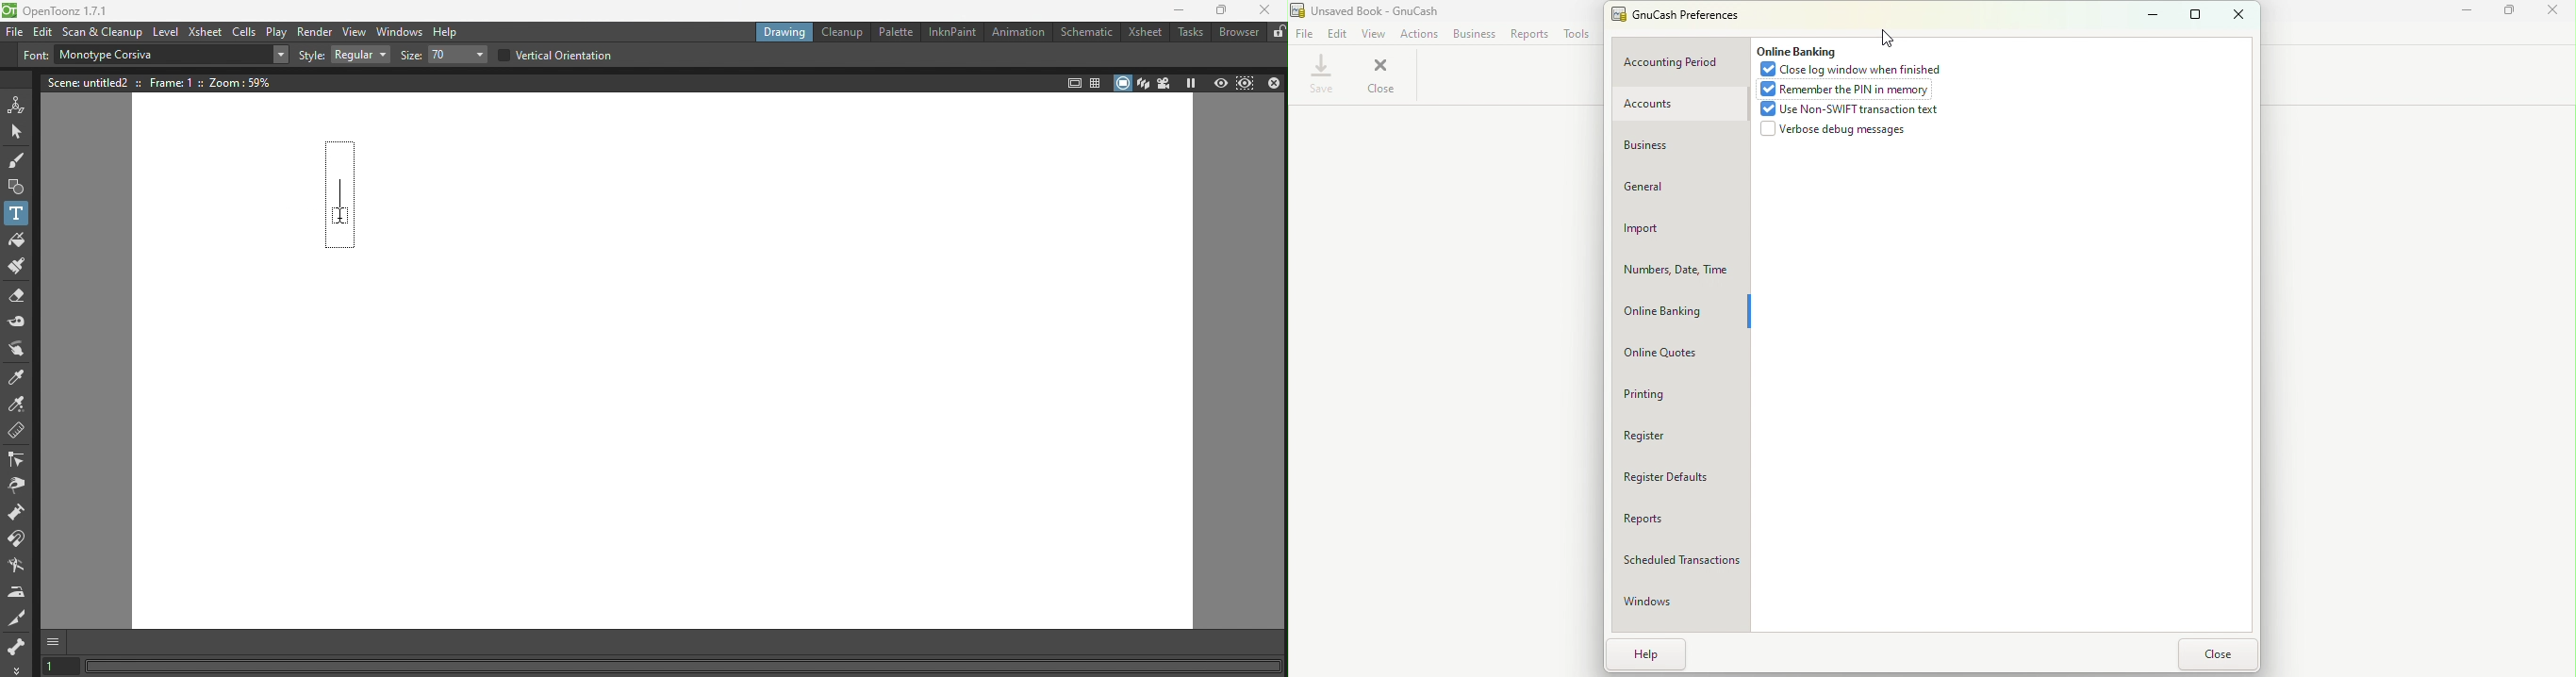 This screenshot has height=700, width=2576. What do you see at coordinates (2469, 16) in the screenshot?
I see `Minimize` at bounding box center [2469, 16].